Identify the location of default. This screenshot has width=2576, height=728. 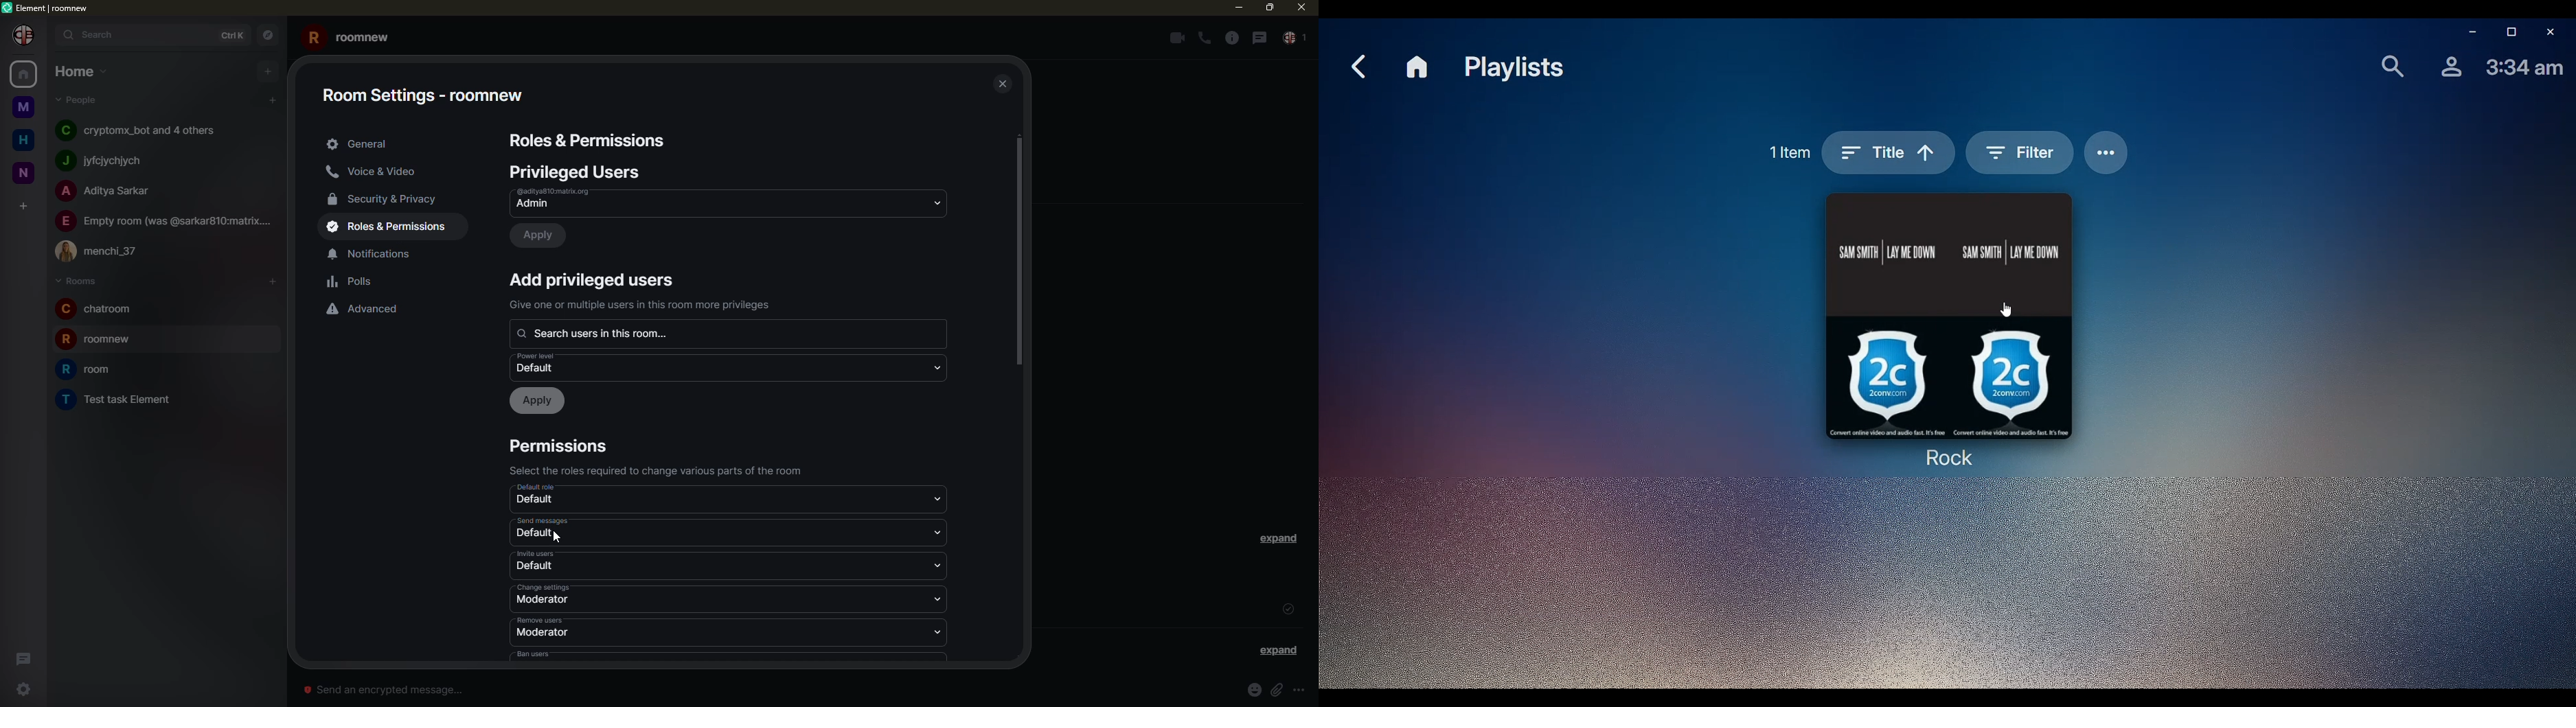
(537, 566).